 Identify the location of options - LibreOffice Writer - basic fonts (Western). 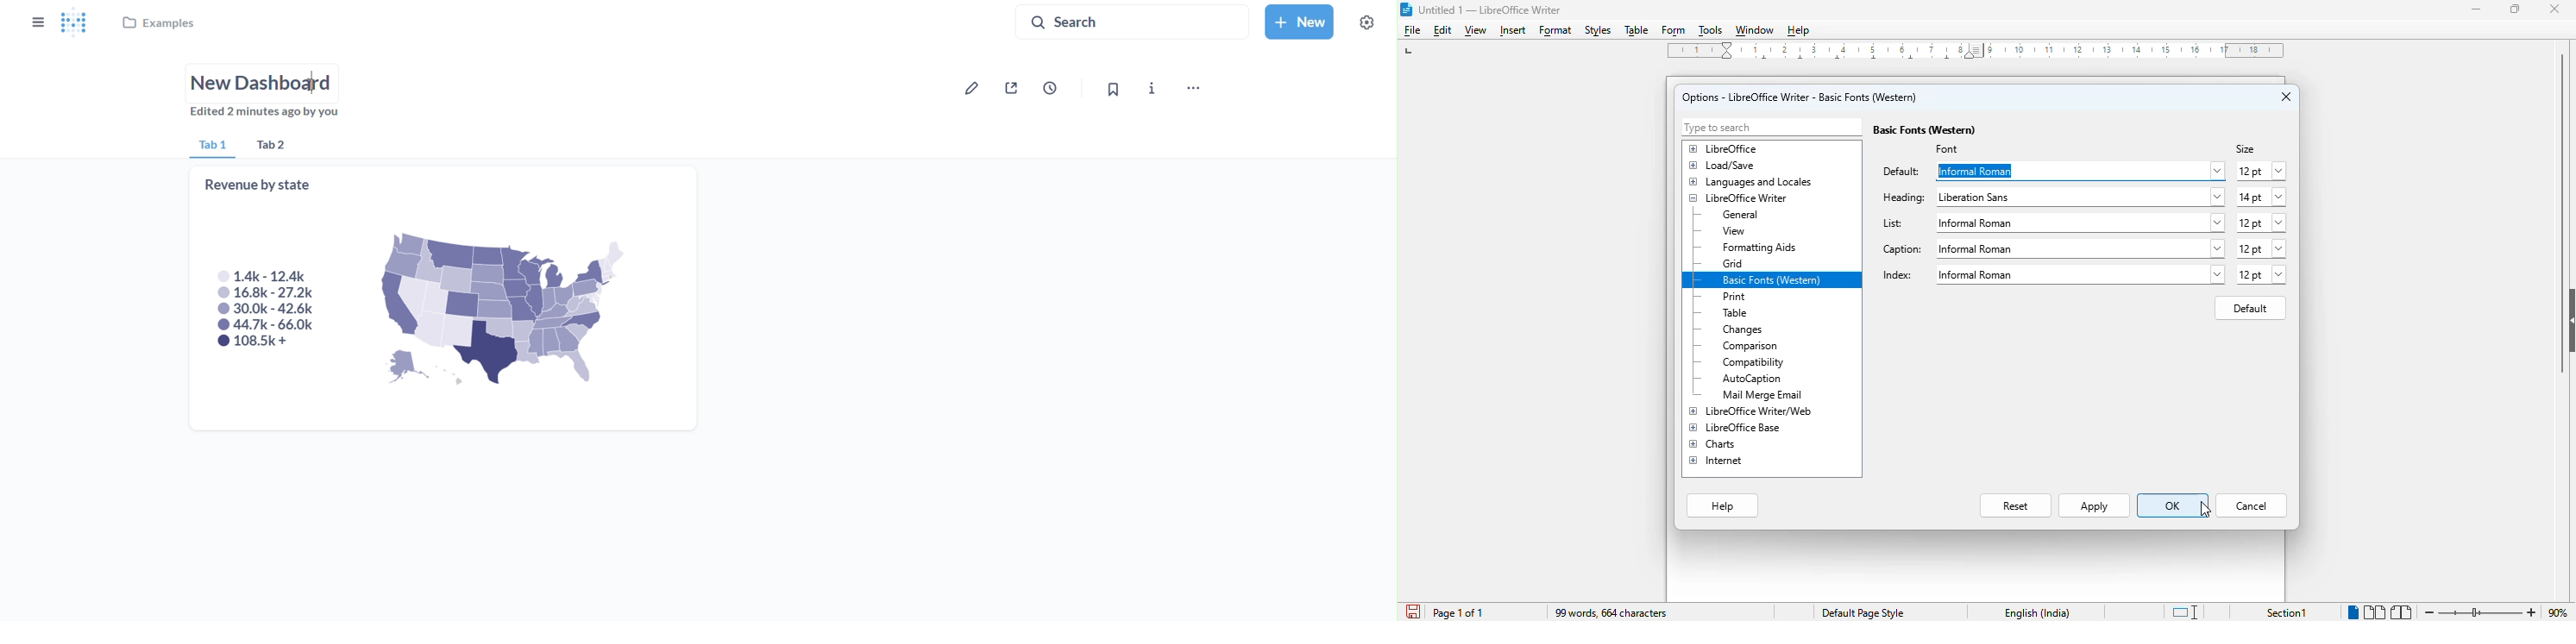
(1800, 97).